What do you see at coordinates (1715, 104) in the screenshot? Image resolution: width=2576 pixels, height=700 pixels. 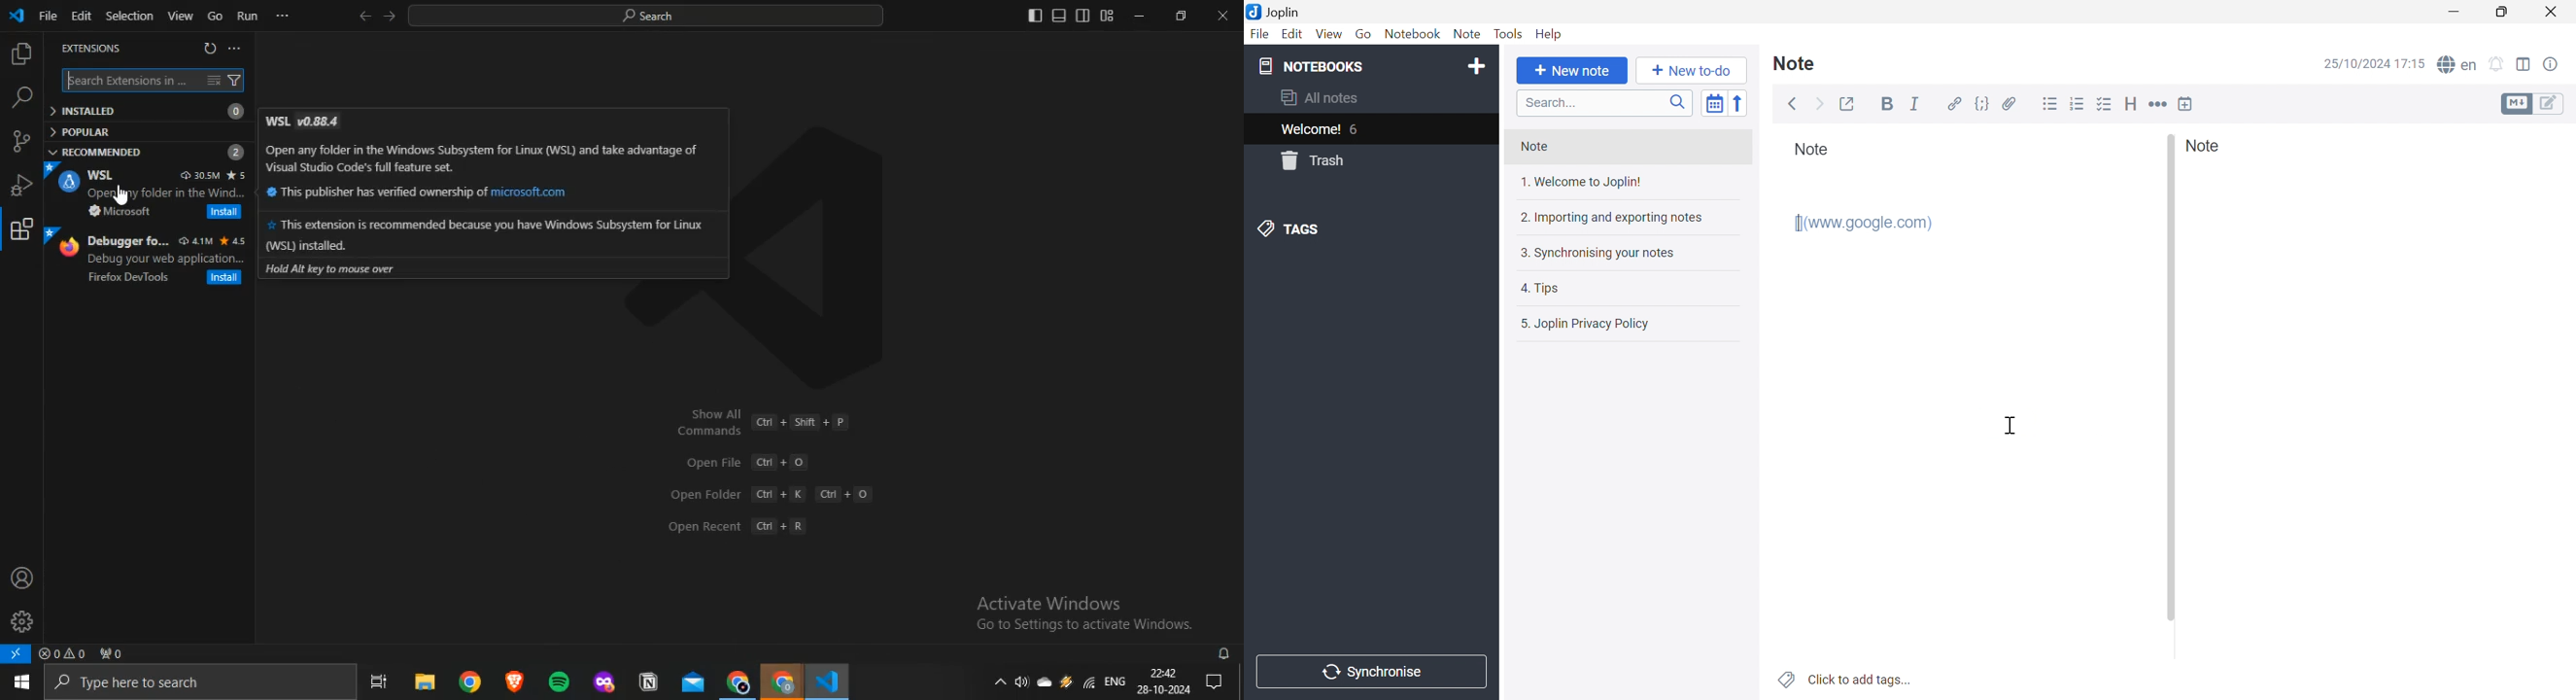 I see `Toggle sort order field: updated date -> created date` at bounding box center [1715, 104].